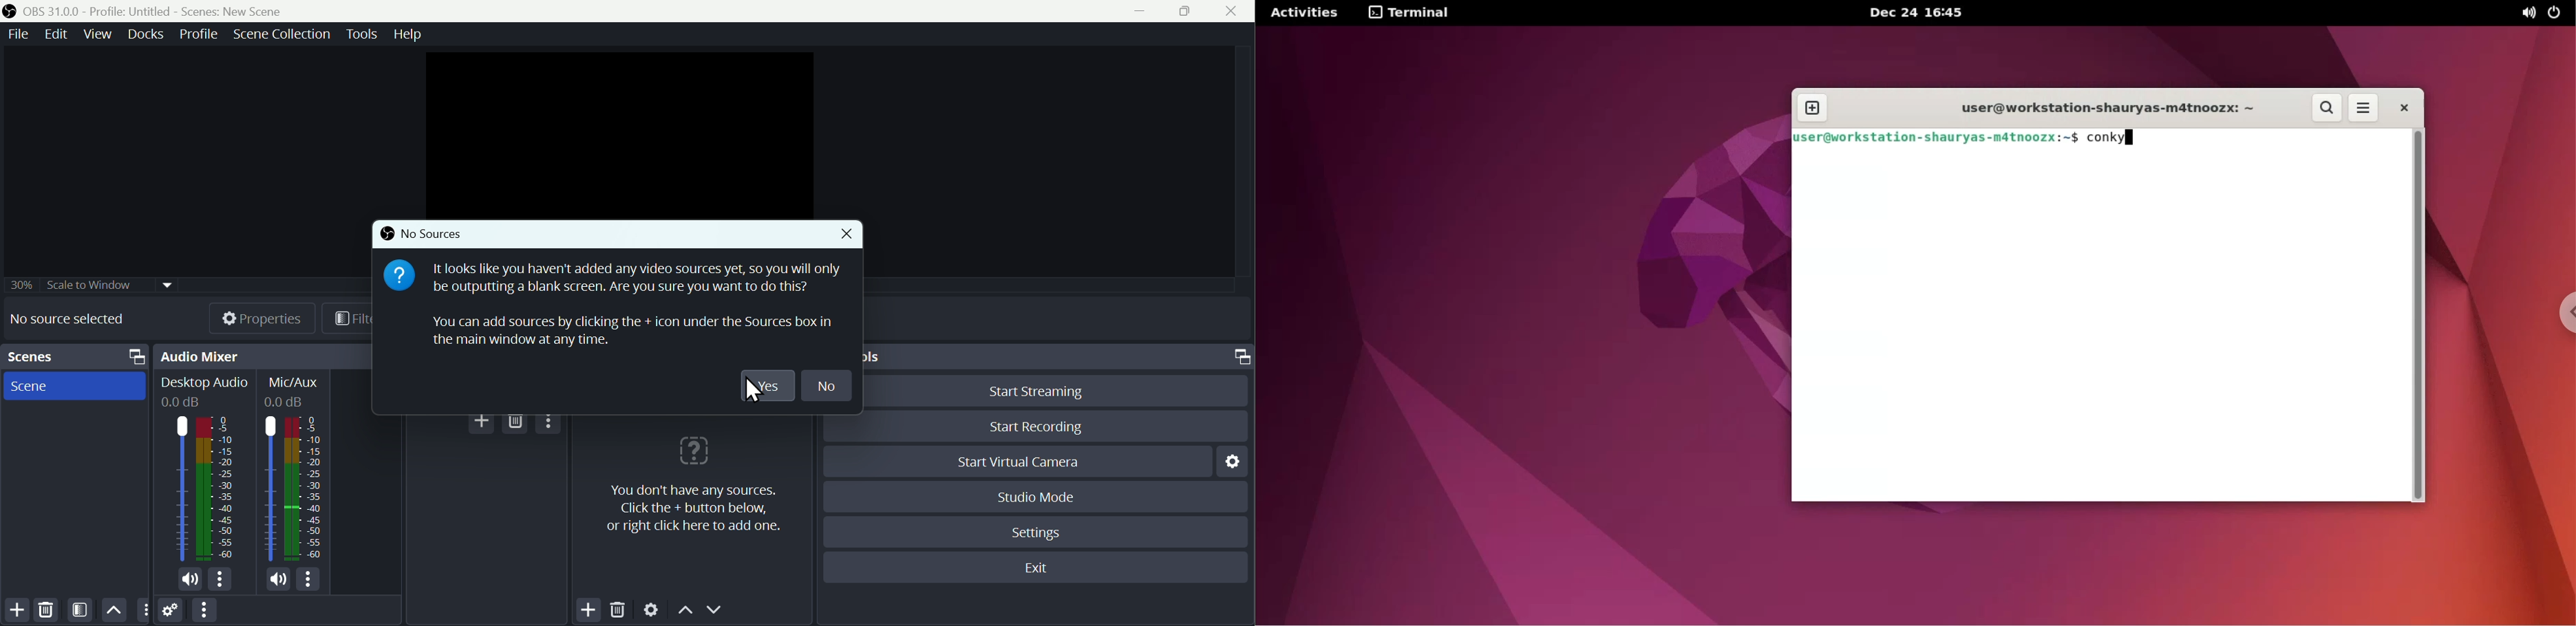 This screenshot has width=2576, height=644. I want to click on Cursor, so click(751, 390).